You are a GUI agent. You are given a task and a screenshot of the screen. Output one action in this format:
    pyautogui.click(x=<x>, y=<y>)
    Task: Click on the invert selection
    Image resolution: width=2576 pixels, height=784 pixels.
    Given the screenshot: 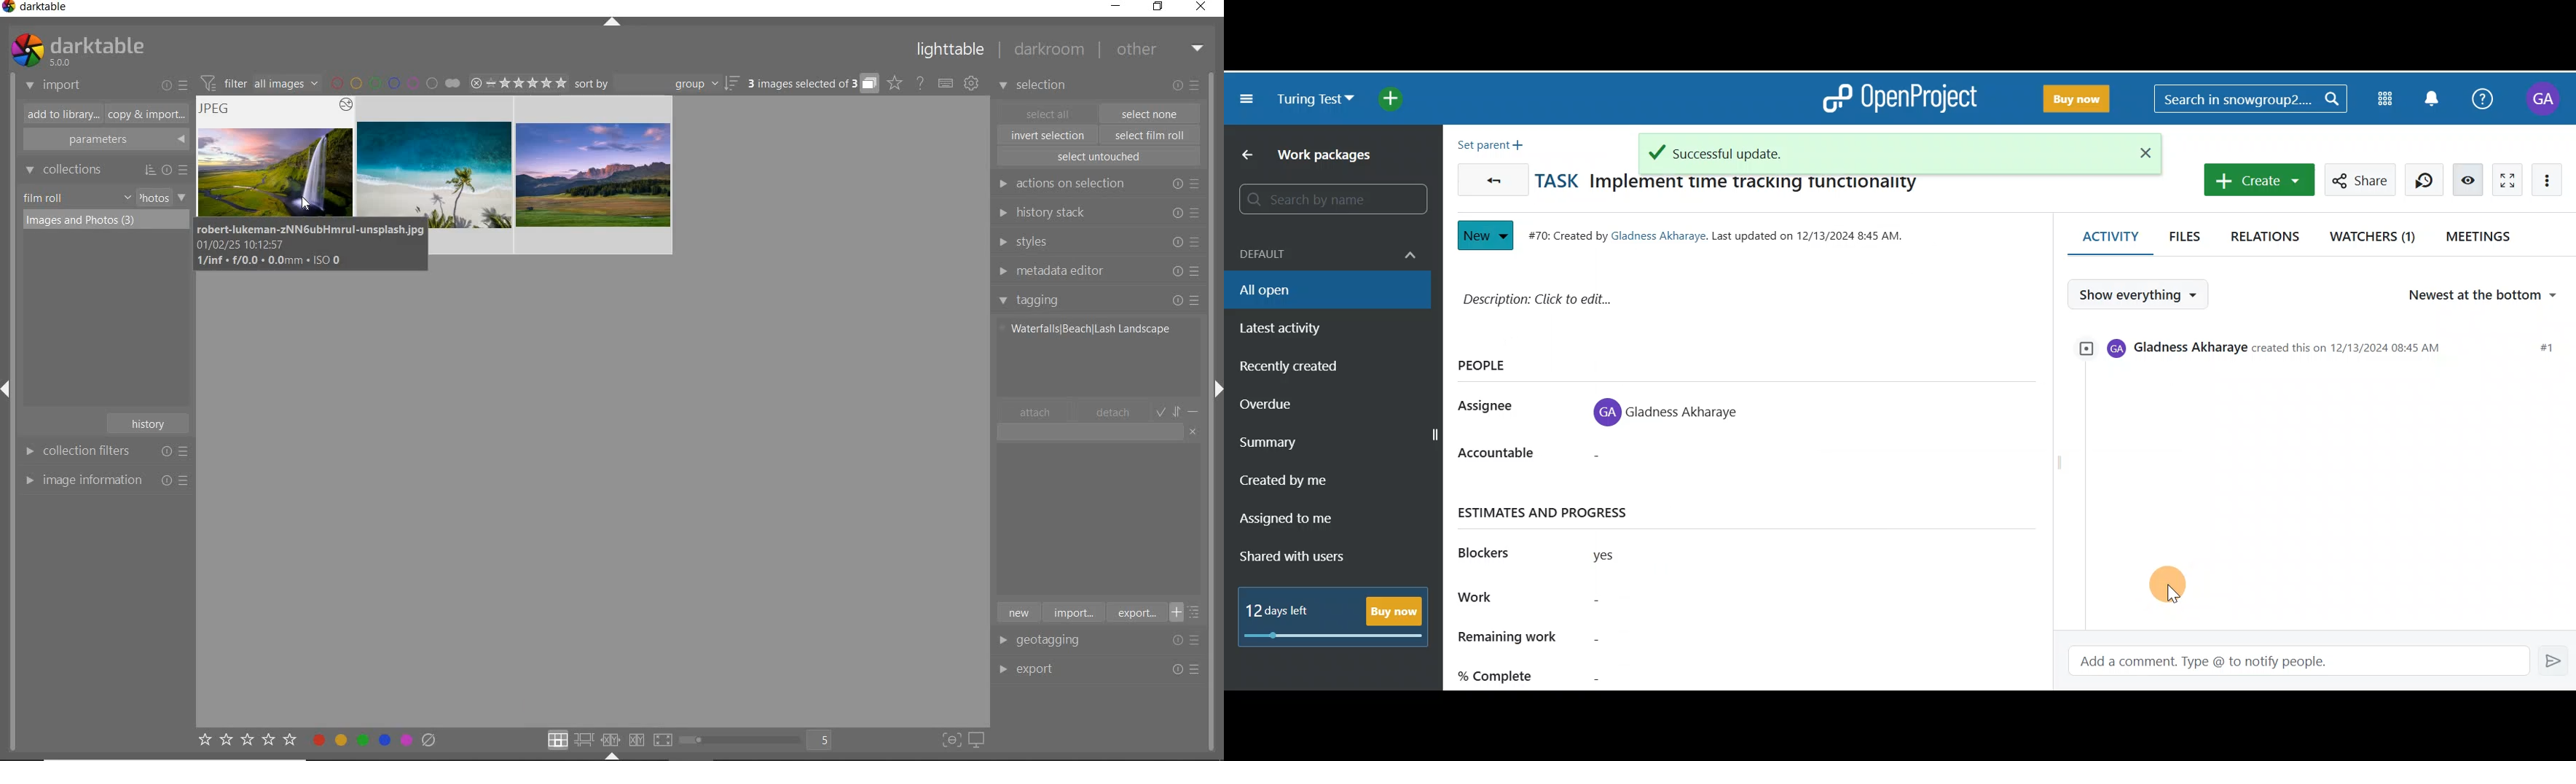 What is the action you would take?
    pyautogui.click(x=1049, y=135)
    